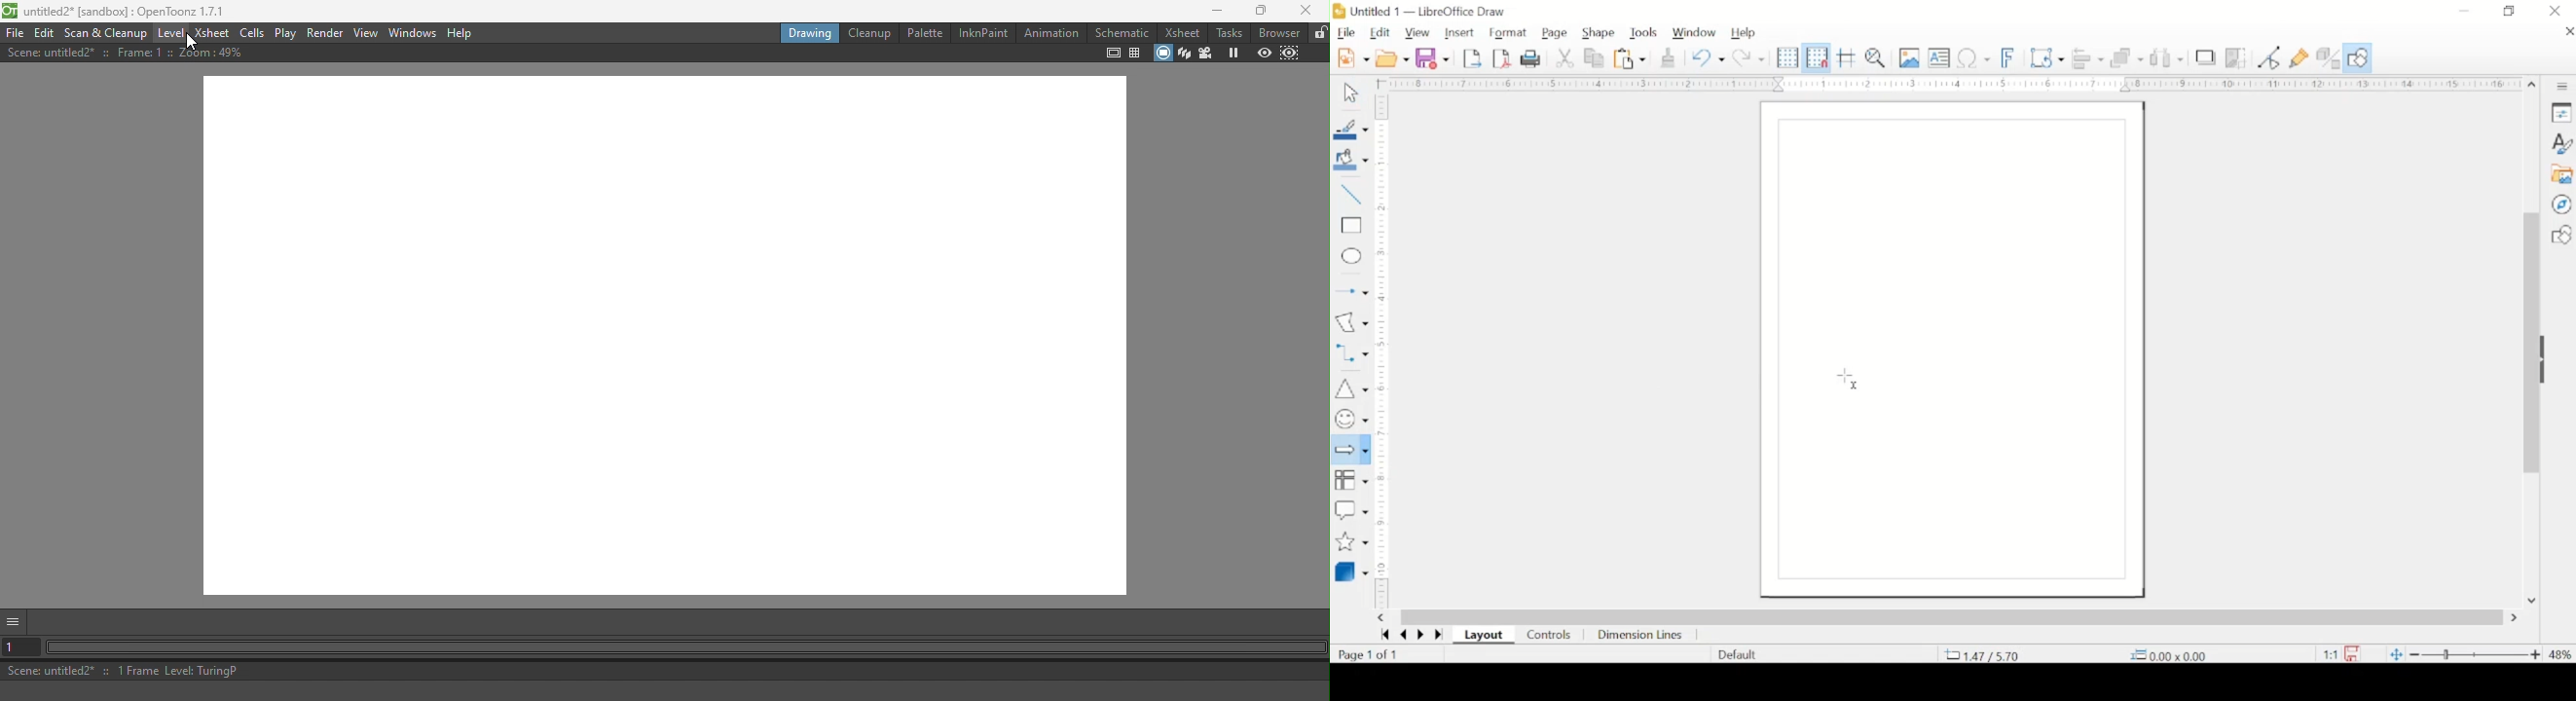  What do you see at coordinates (1420, 635) in the screenshot?
I see `next` at bounding box center [1420, 635].